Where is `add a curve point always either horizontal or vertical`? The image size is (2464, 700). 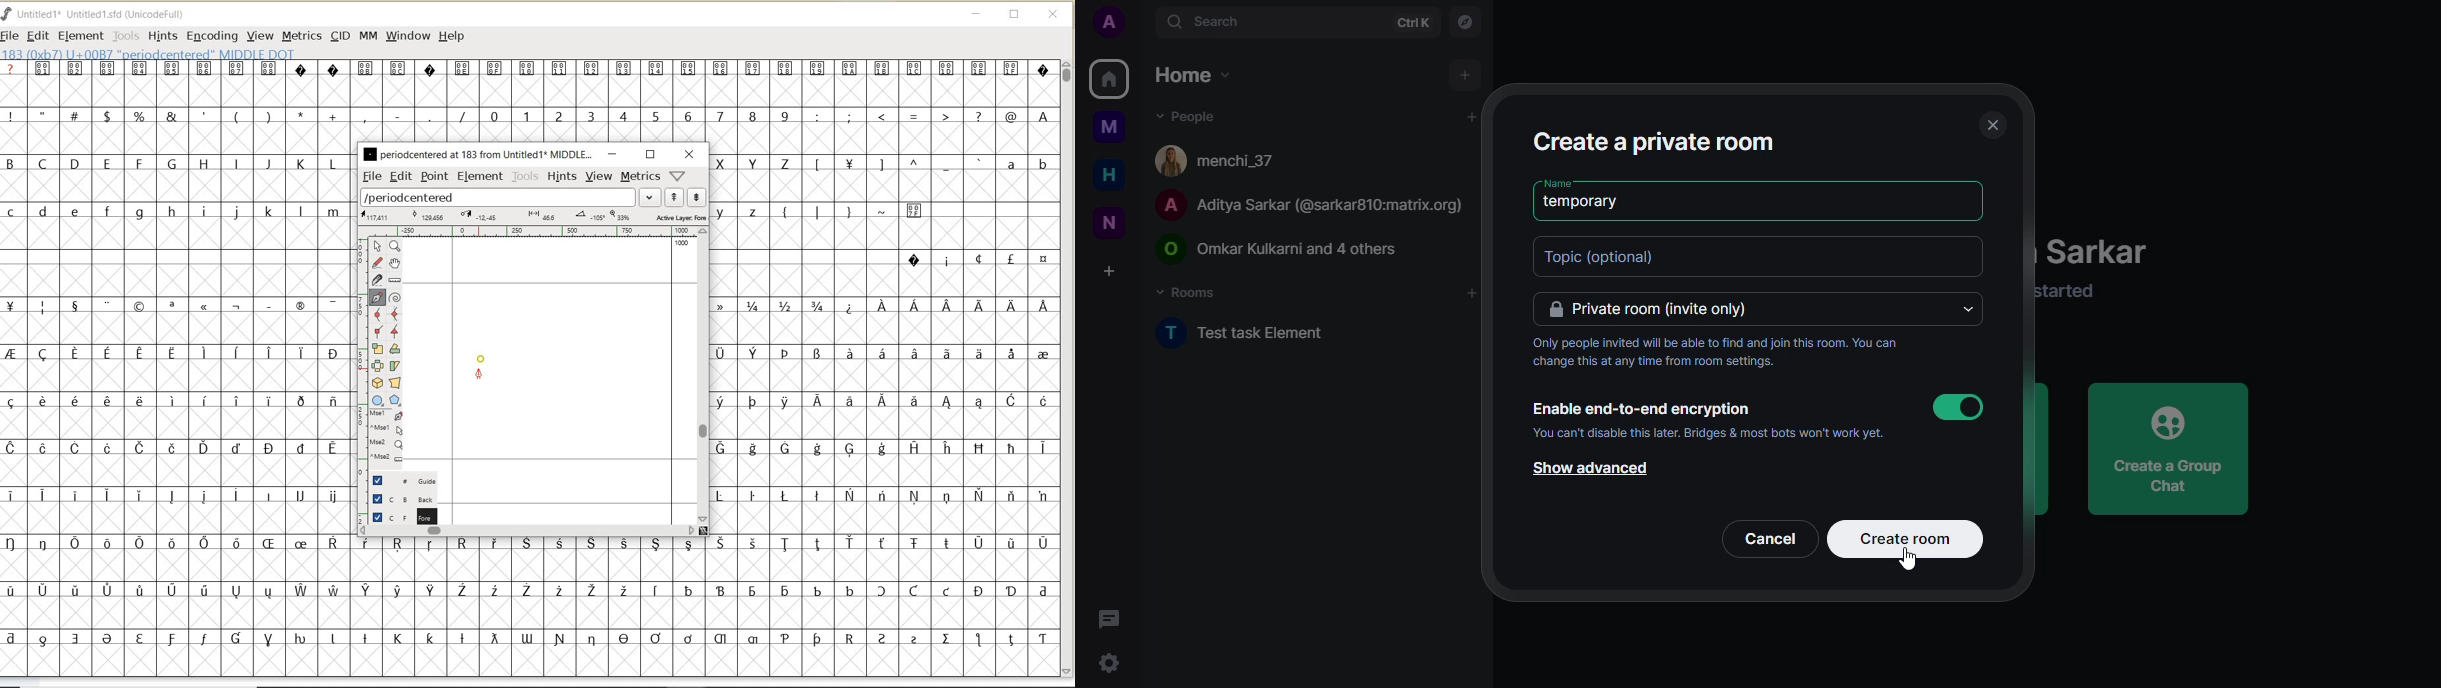 add a curve point always either horizontal or vertical is located at coordinates (395, 313).